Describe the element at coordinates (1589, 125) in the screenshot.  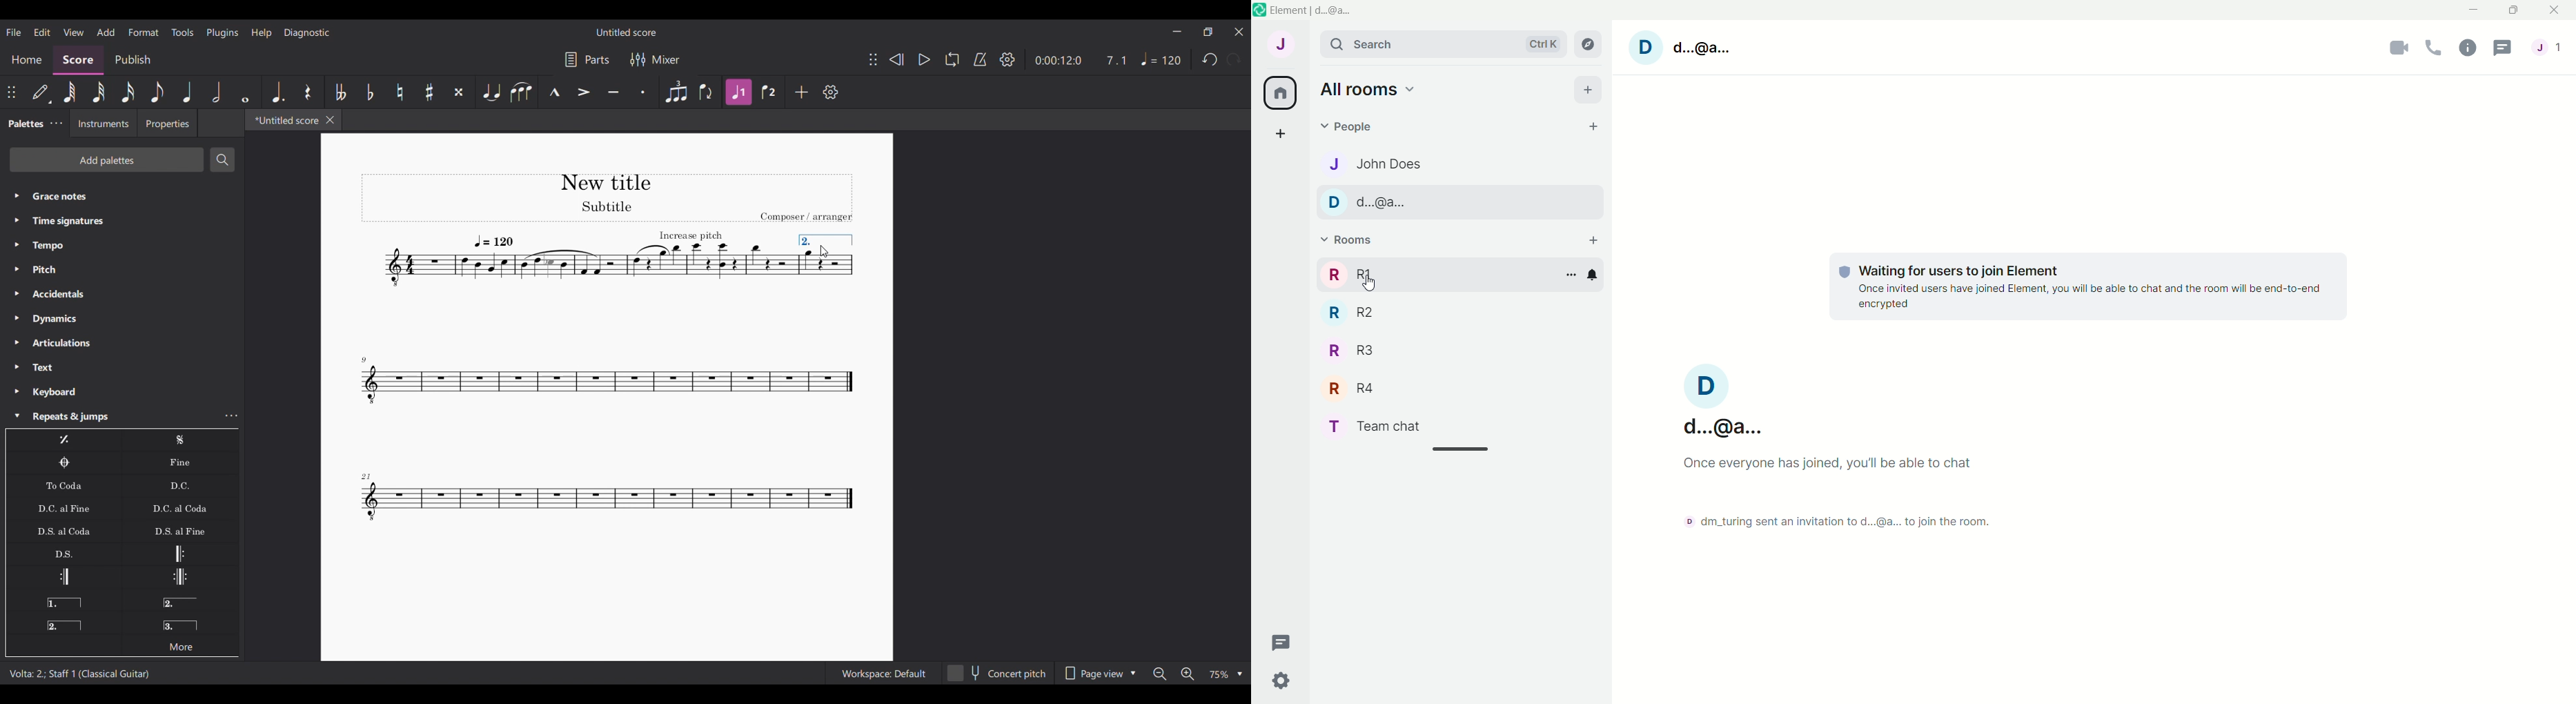
I see `start chat` at that location.